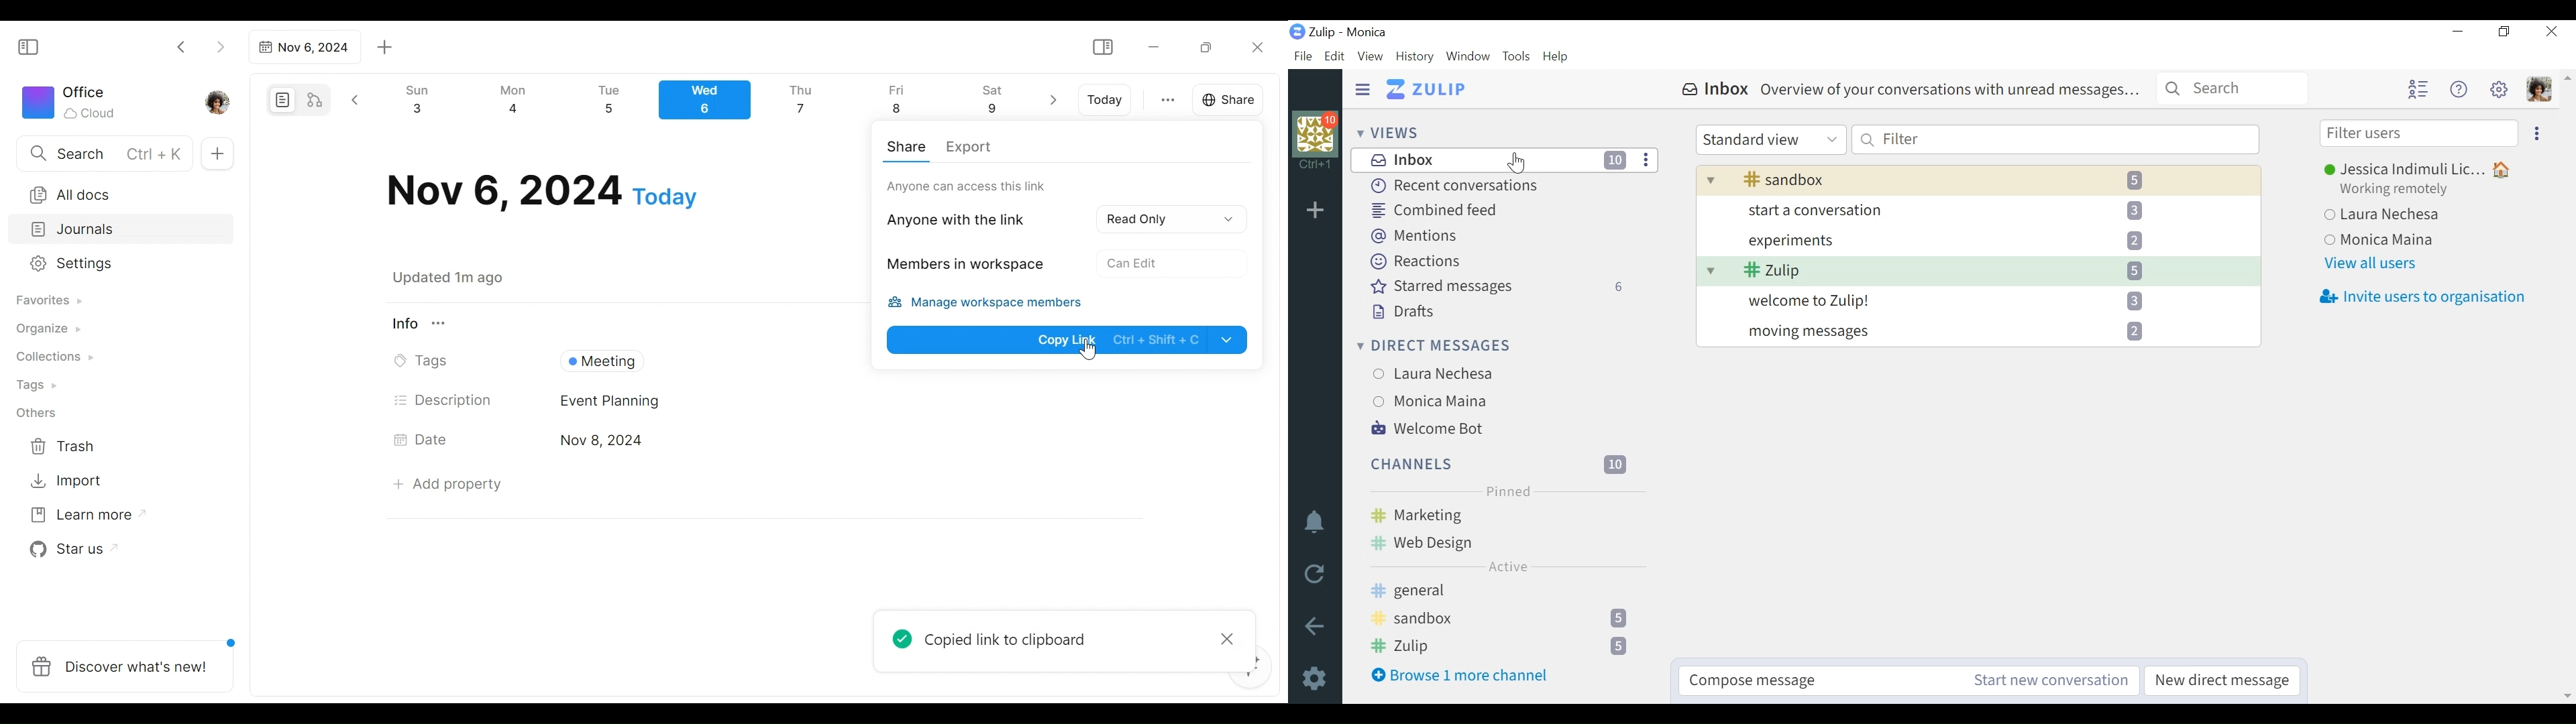 This screenshot has width=2576, height=728. Describe the element at coordinates (1507, 567) in the screenshot. I see `Active` at that location.